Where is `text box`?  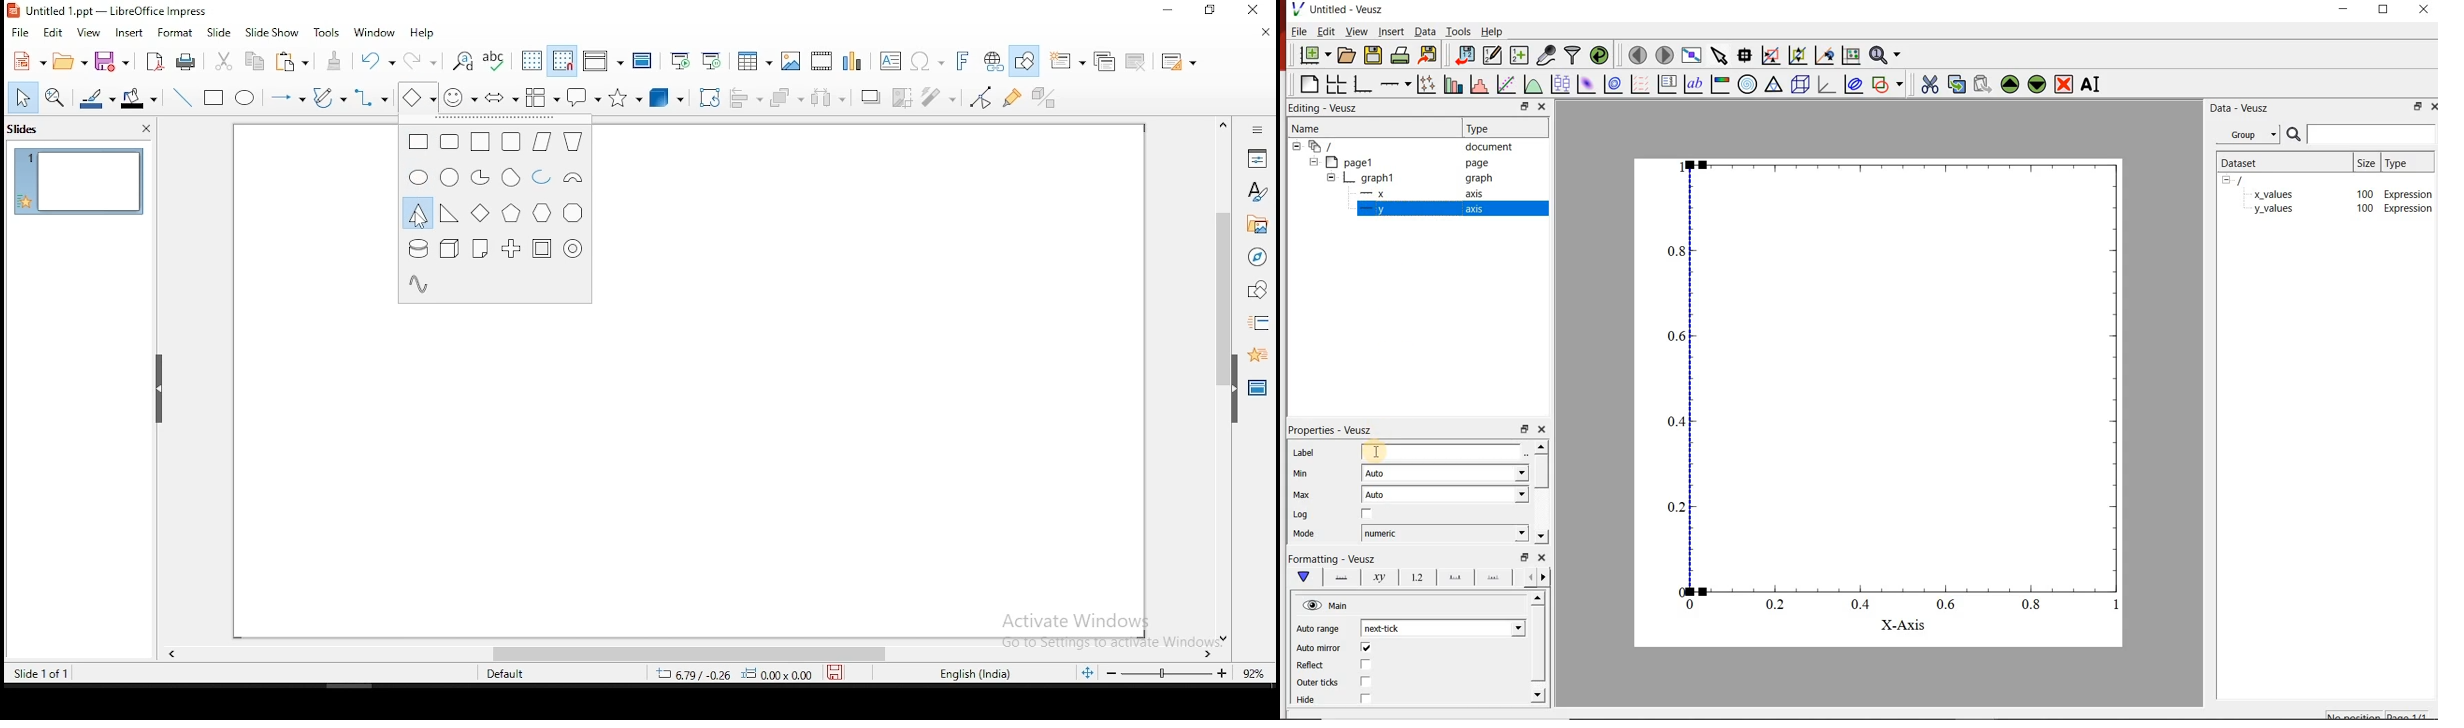
text box is located at coordinates (889, 60).